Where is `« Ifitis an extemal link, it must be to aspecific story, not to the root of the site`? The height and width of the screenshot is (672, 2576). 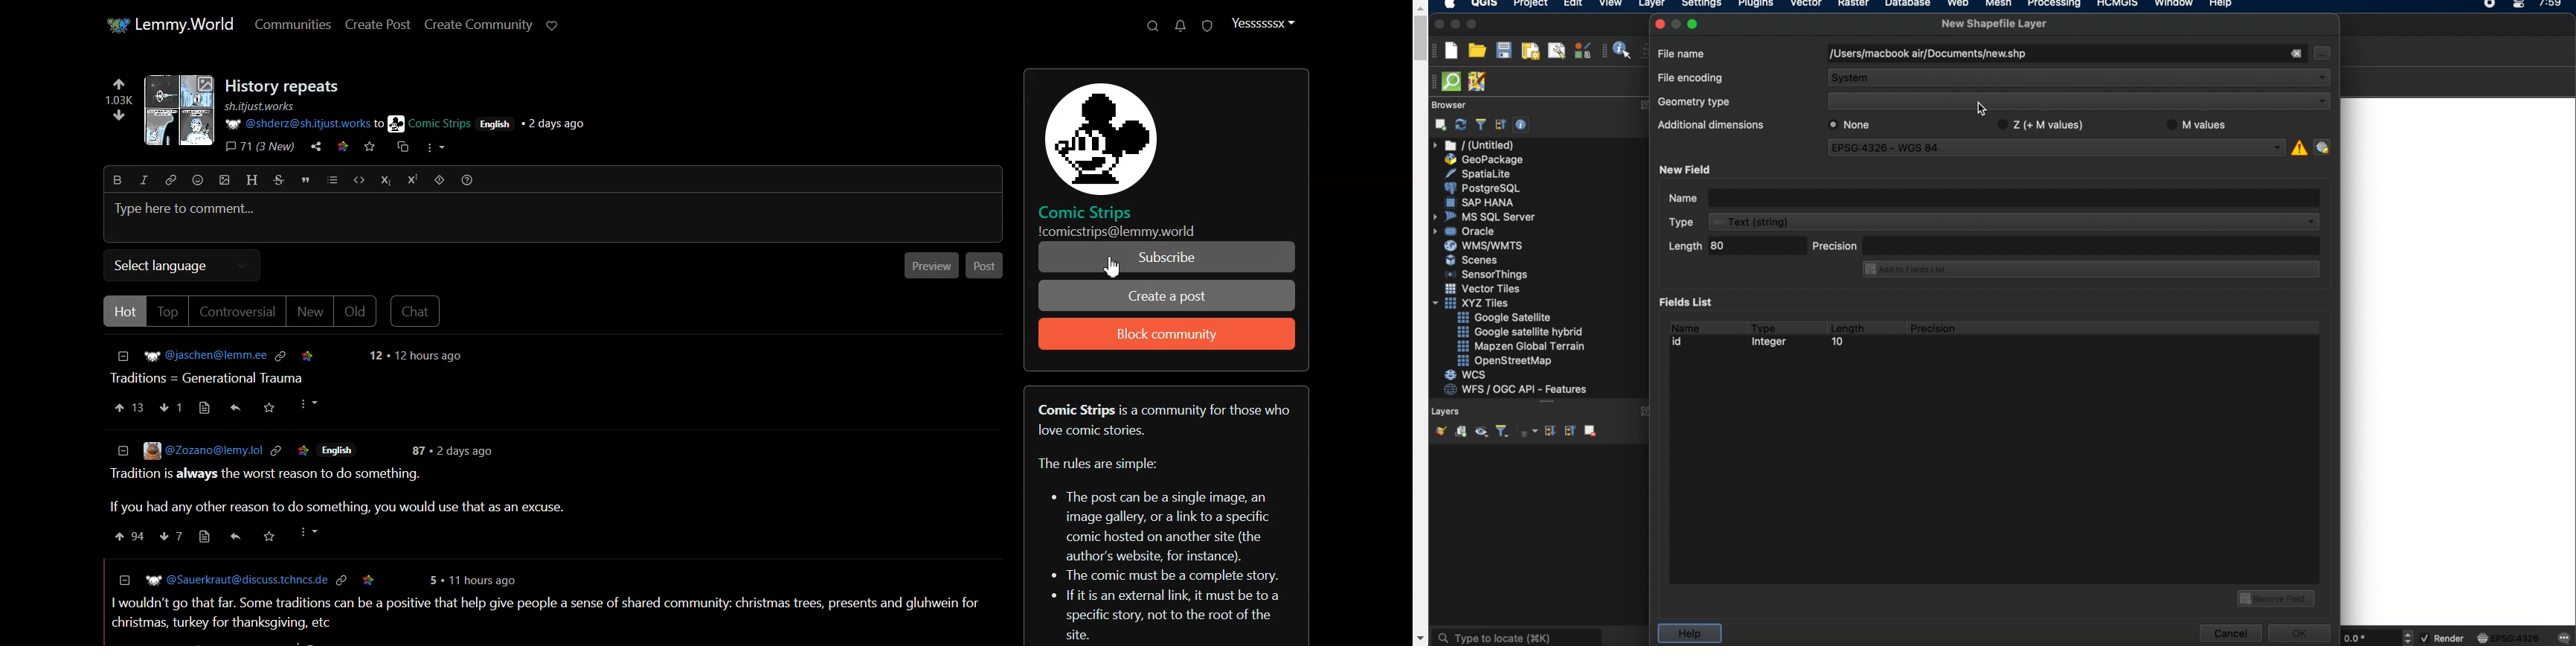
« Ifitis an extemal link, it must be to aspecific story, not to the root of the site is located at coordinates (1176, 615).